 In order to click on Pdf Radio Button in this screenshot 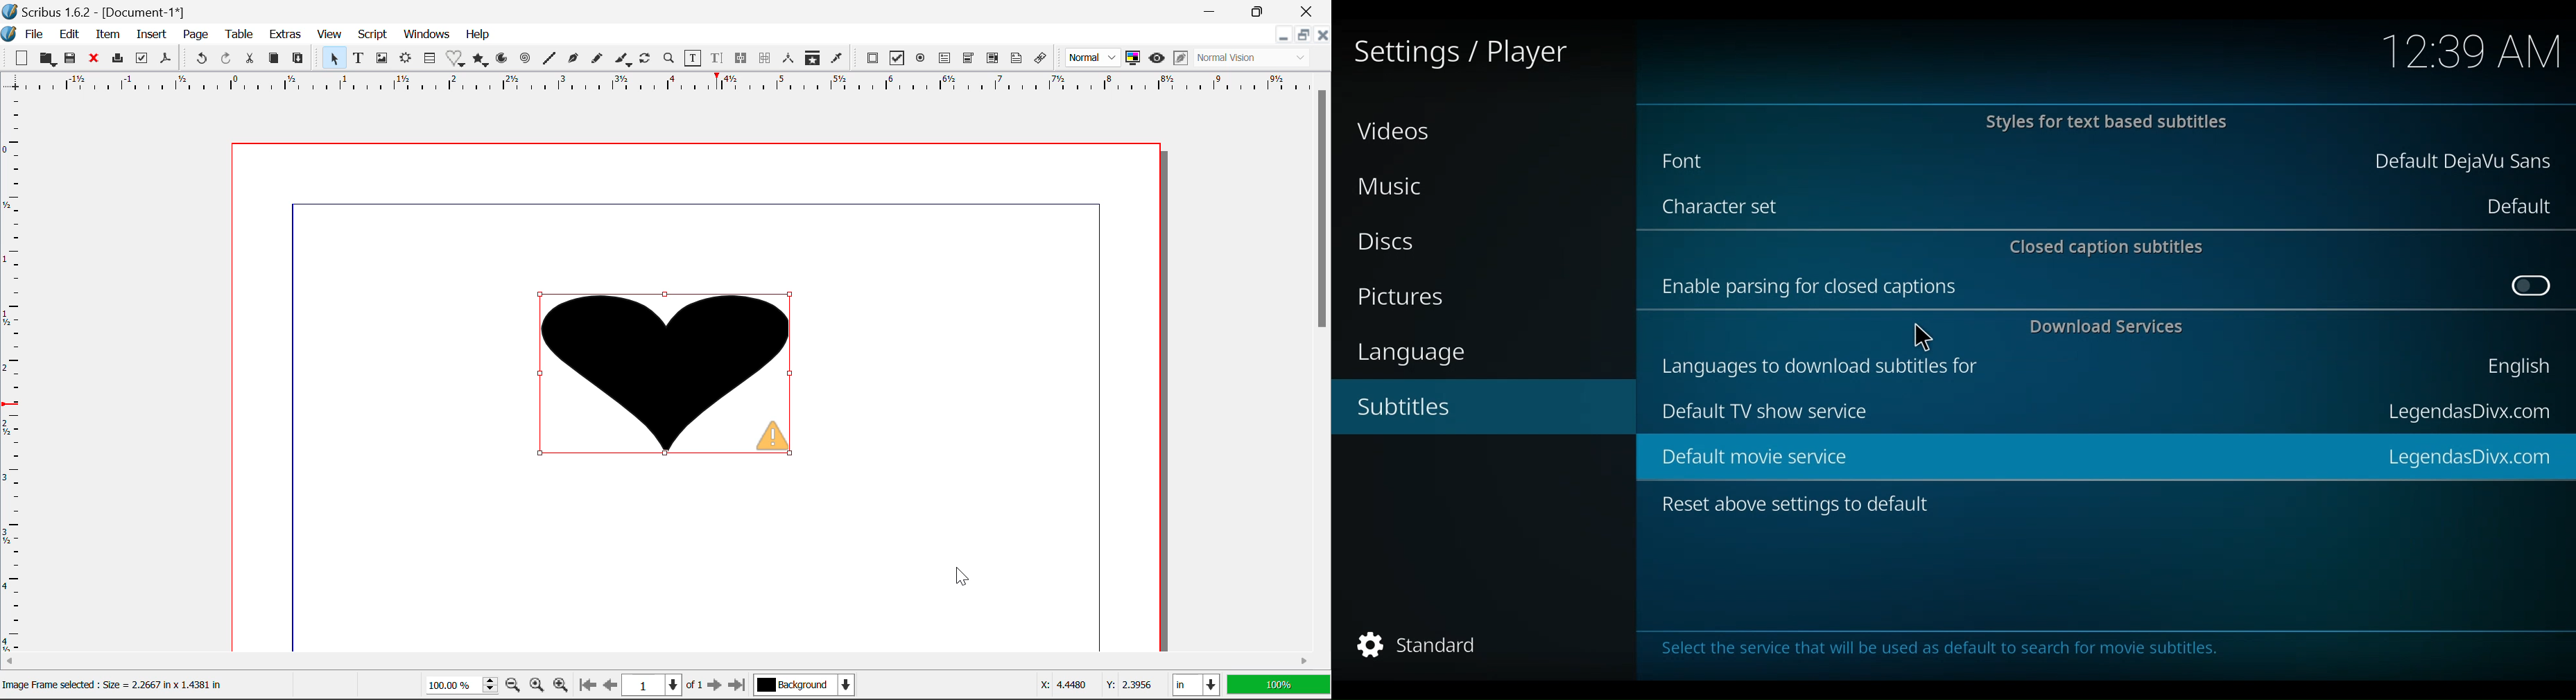, I will do `click(922, 60)`.